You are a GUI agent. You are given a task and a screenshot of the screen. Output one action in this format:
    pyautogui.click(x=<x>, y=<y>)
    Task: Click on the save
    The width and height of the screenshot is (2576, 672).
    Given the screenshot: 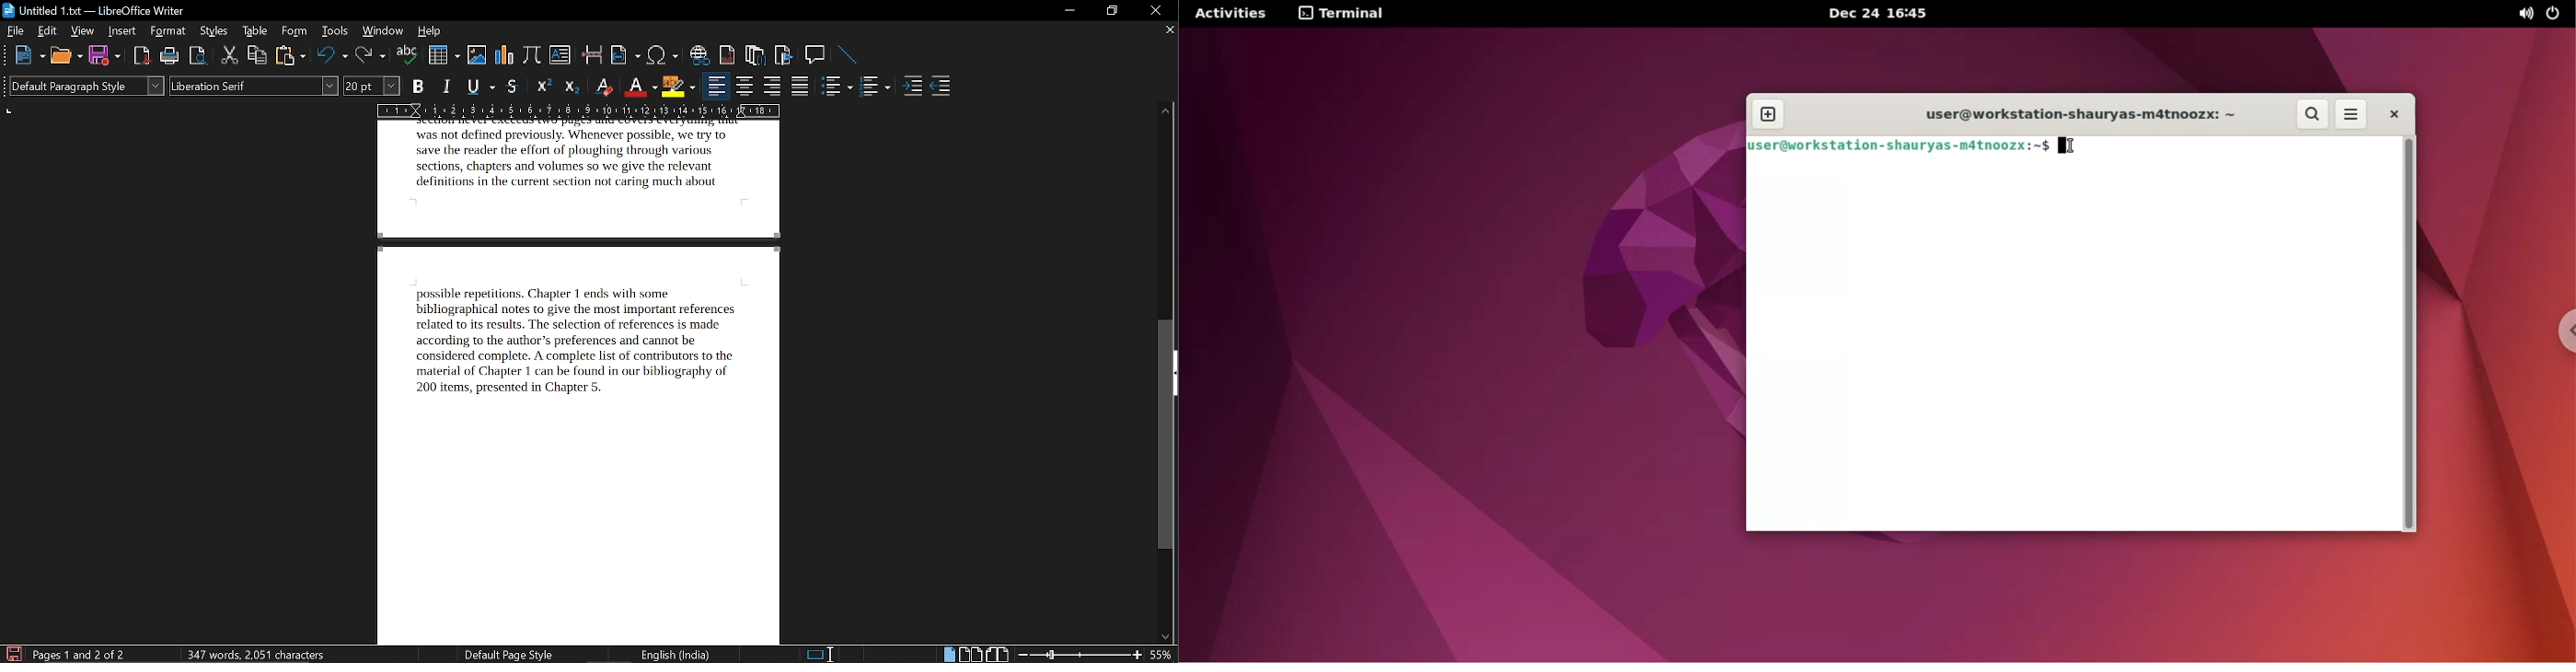 What is the action you would take?
    pyautogui.click(x=104, y=54)
    